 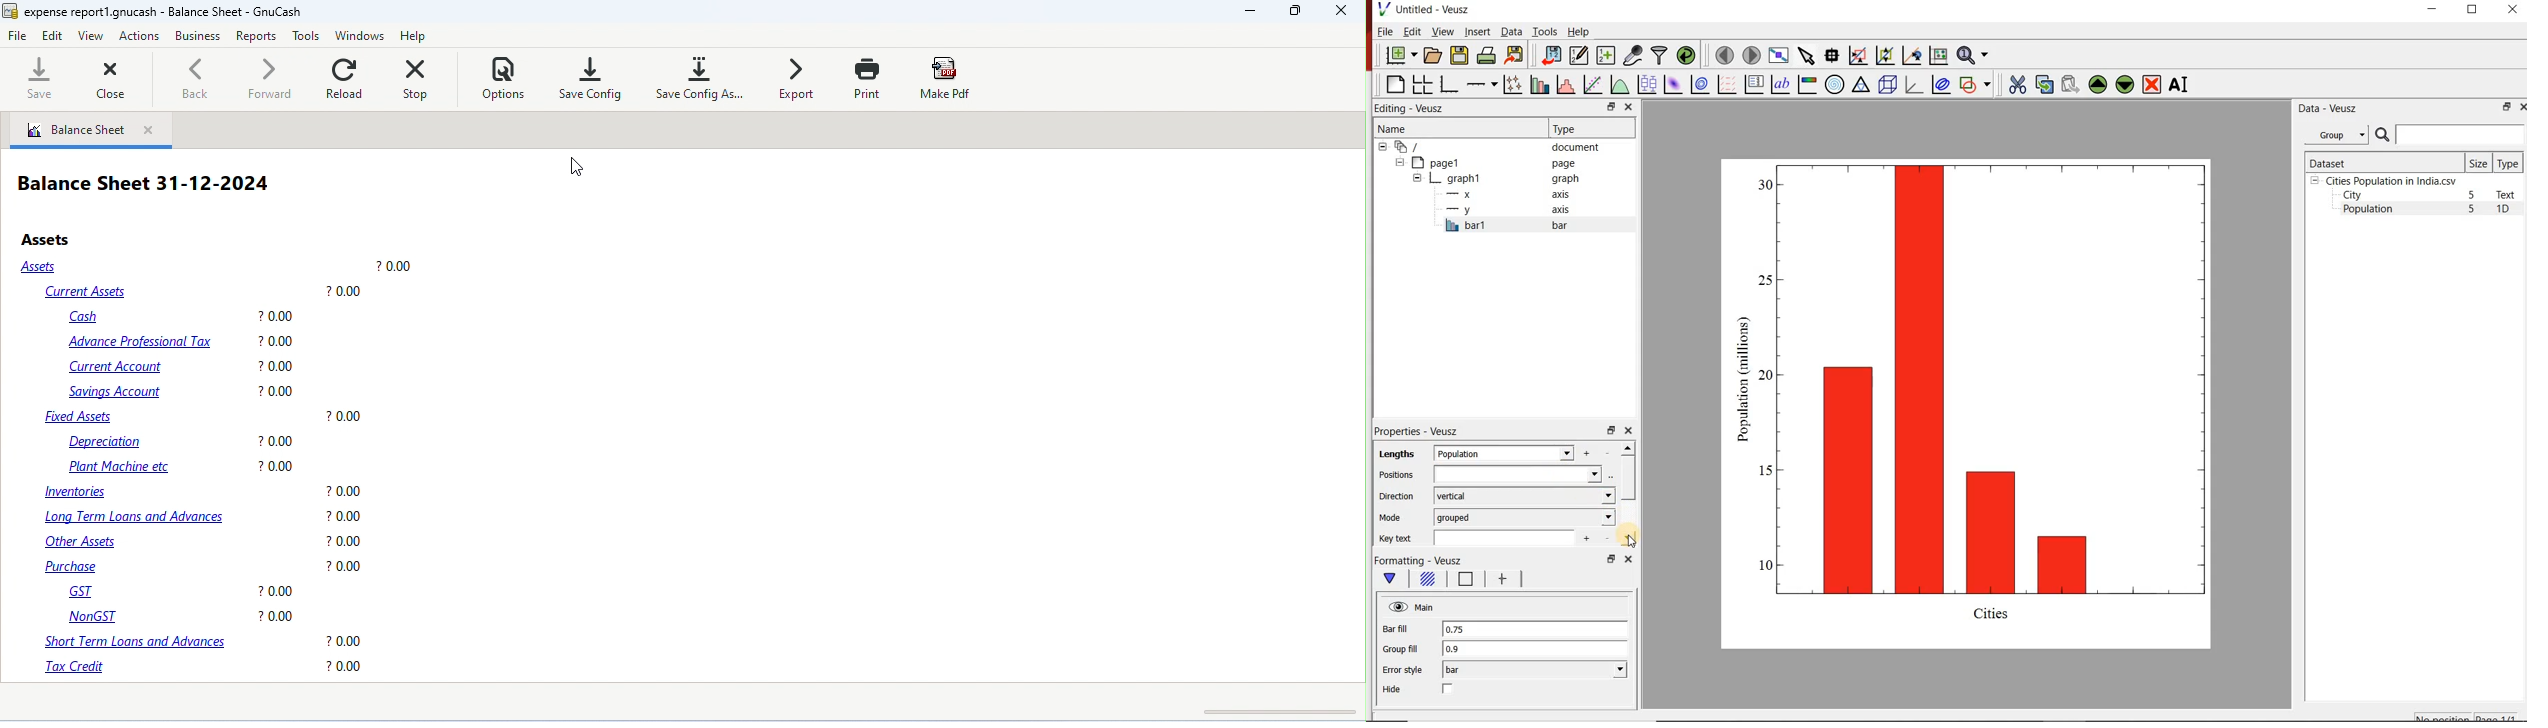 What do you see at coordinates (255, 35) in the screenshot?
I see `reports` at bounding box center [255, 35].